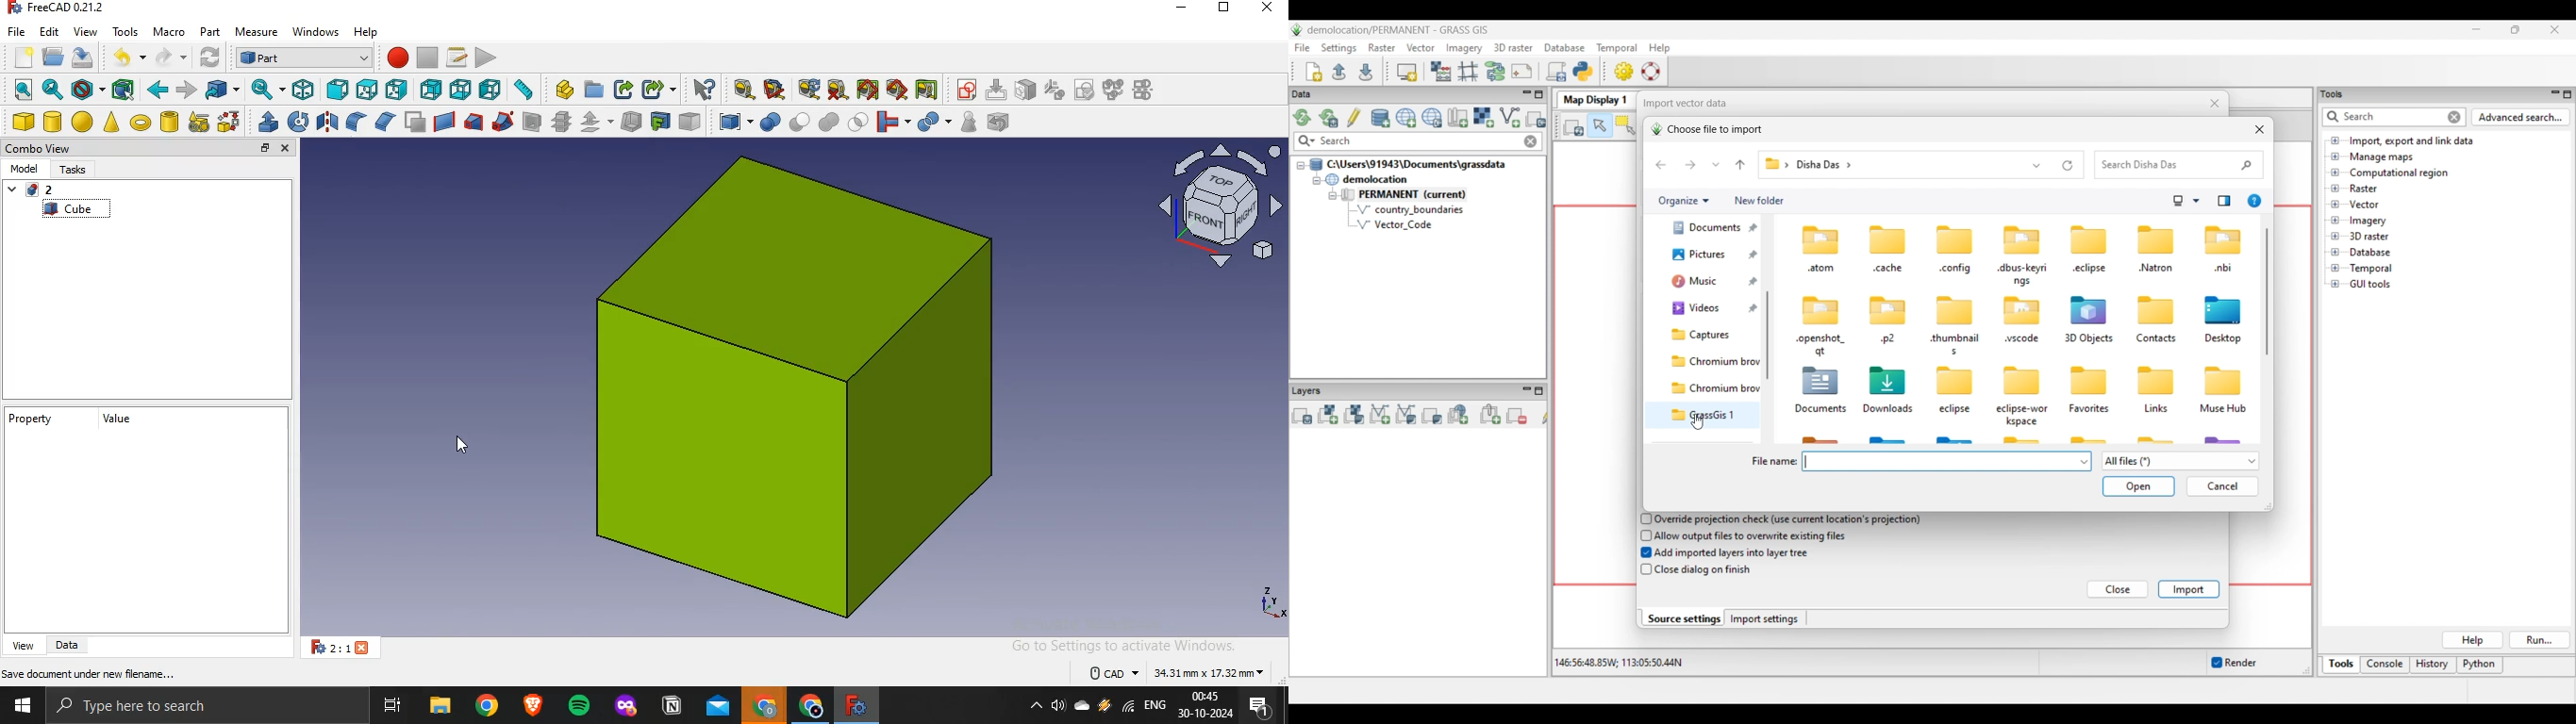  What do you see at coordinates (336, 89) in the screenshot?
I see `front` at bounding box center [336, 89].